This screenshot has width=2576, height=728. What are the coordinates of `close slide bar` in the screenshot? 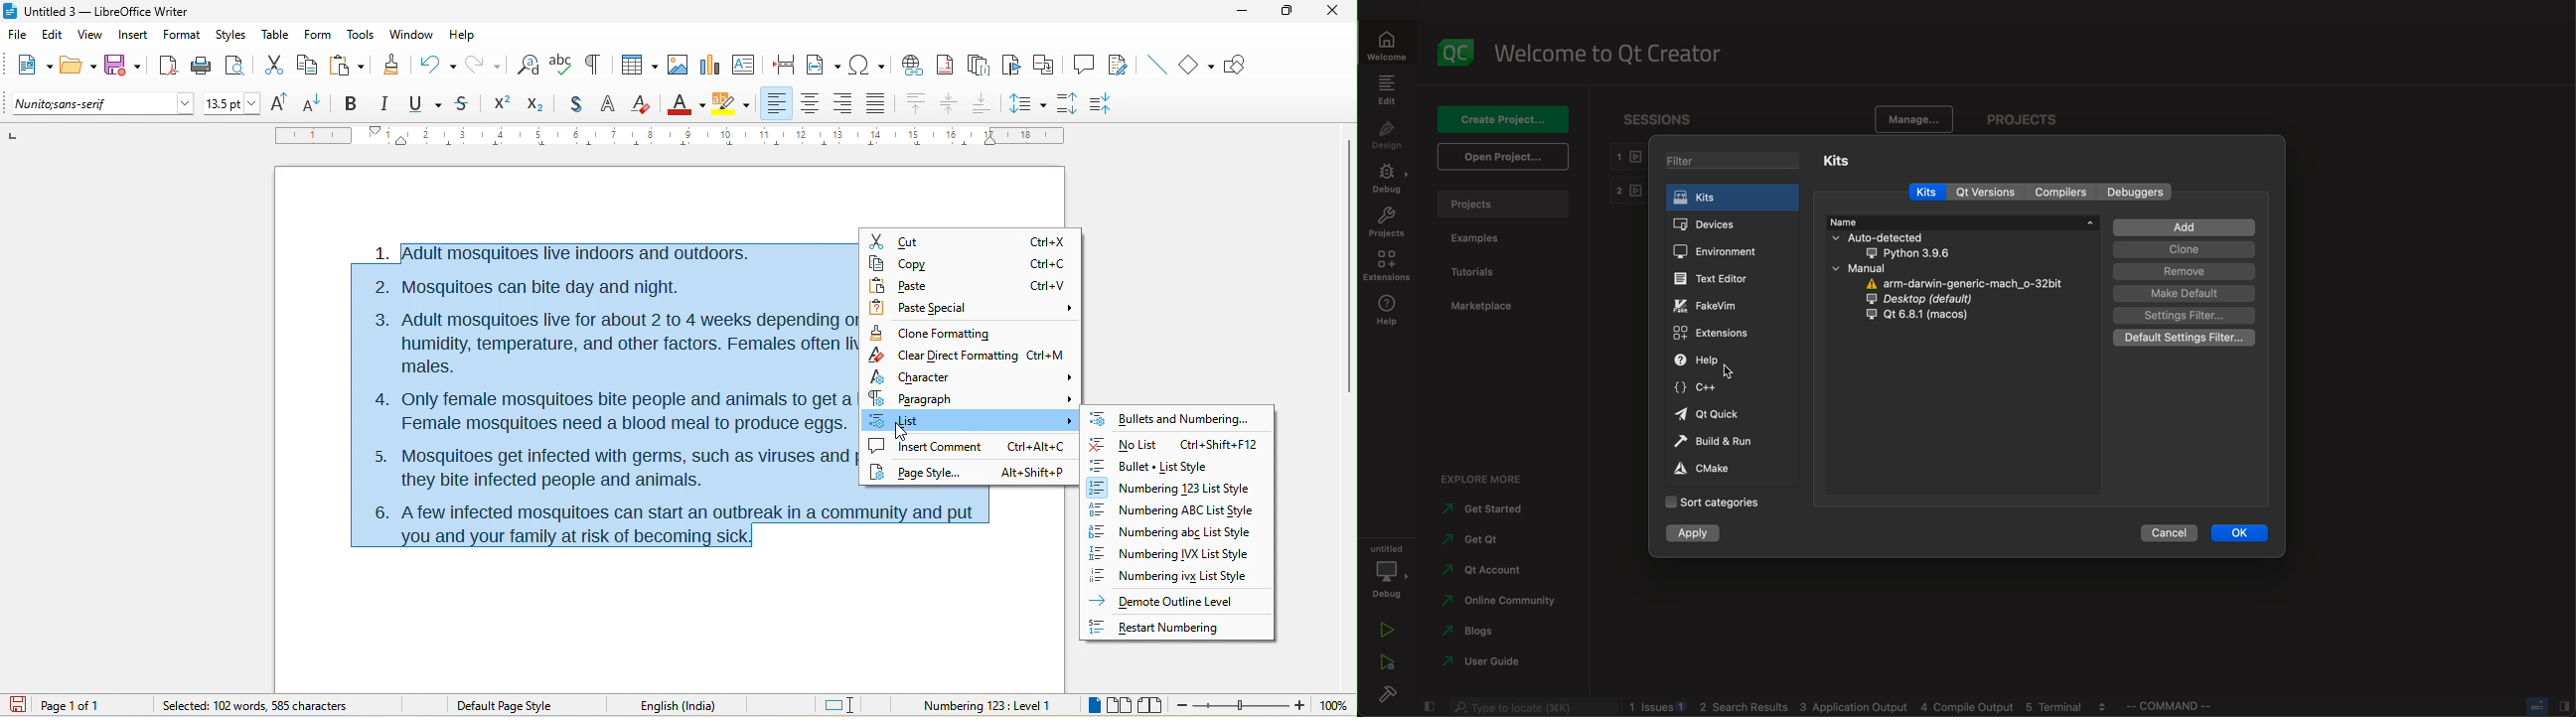 It's located at (1432, 705).